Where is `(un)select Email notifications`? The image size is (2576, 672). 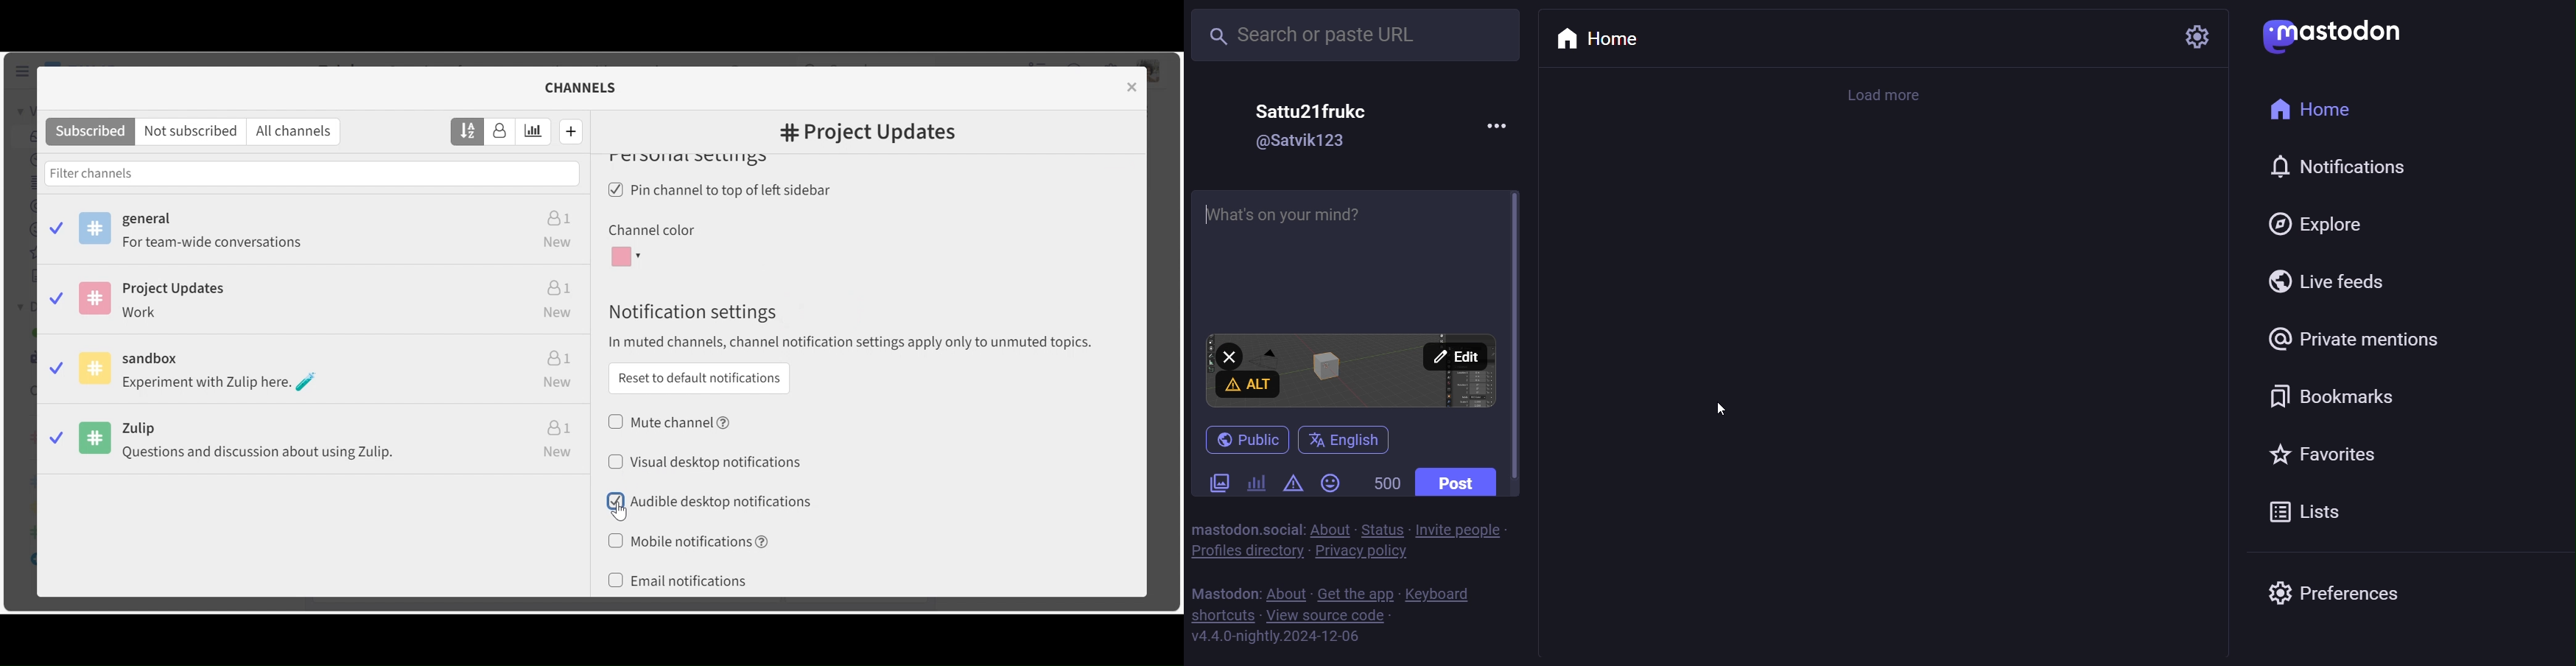
(un)select Email notifications is located at coordinates (678, 582).